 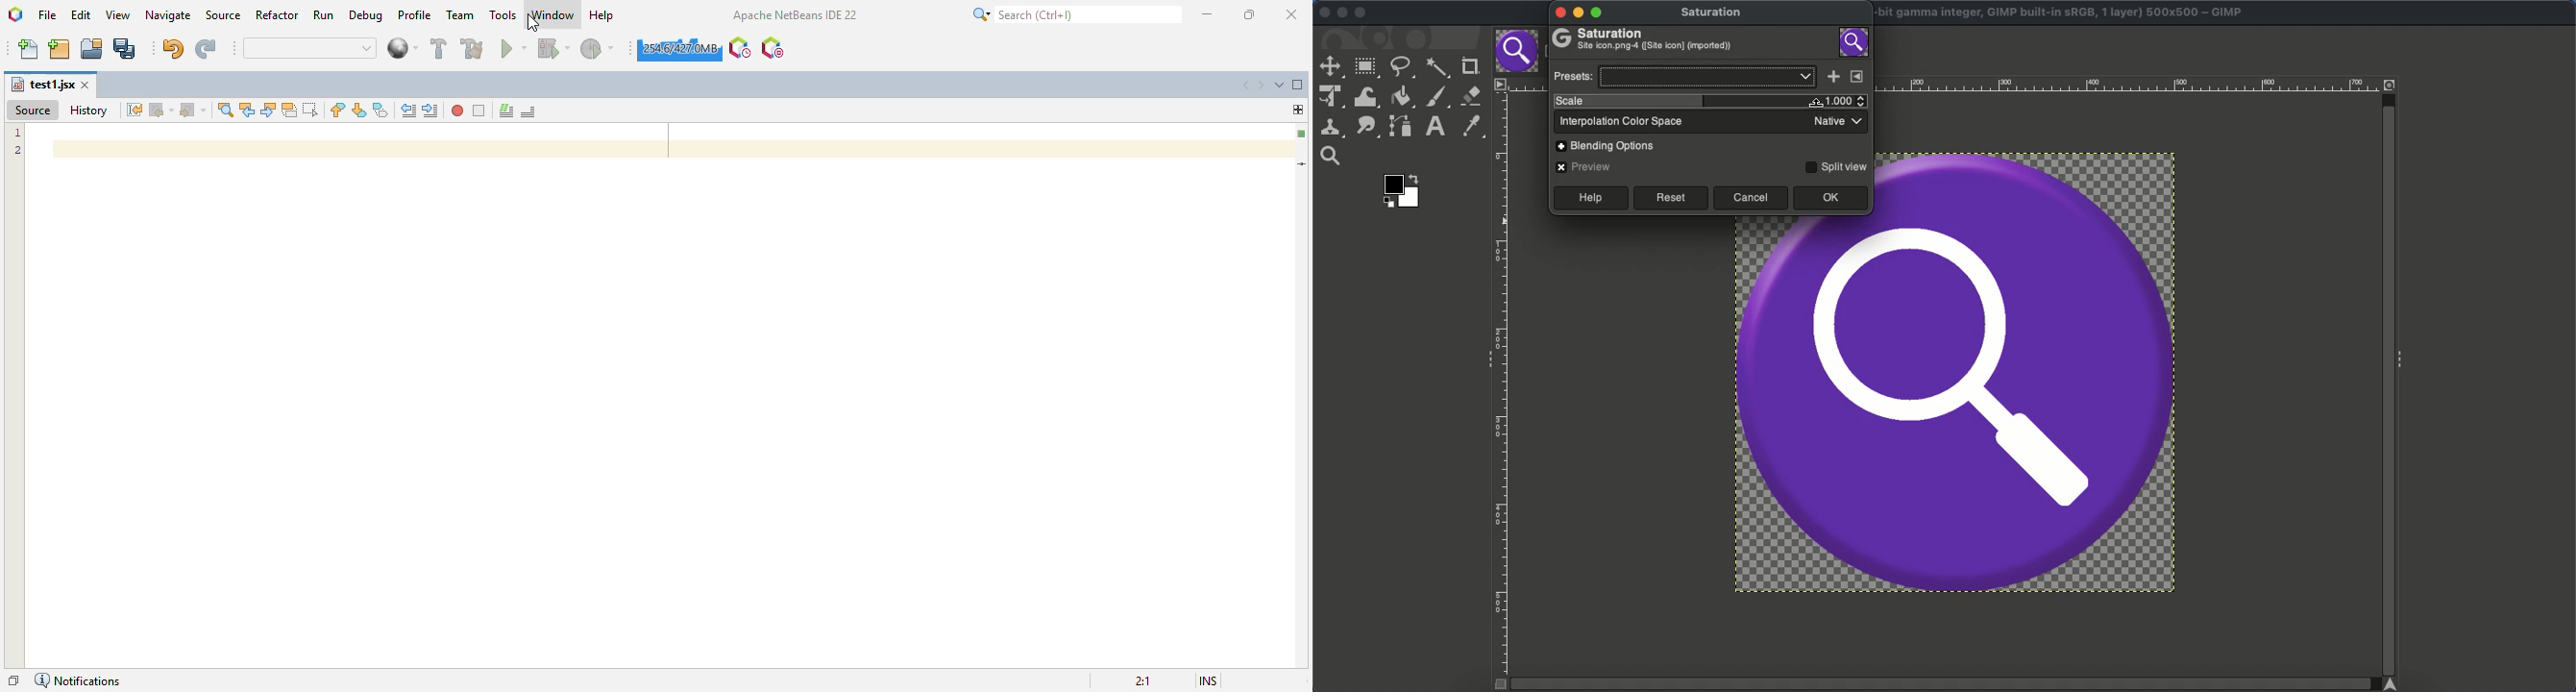 I want to click on 1.0, so click(x=1844, y=100).